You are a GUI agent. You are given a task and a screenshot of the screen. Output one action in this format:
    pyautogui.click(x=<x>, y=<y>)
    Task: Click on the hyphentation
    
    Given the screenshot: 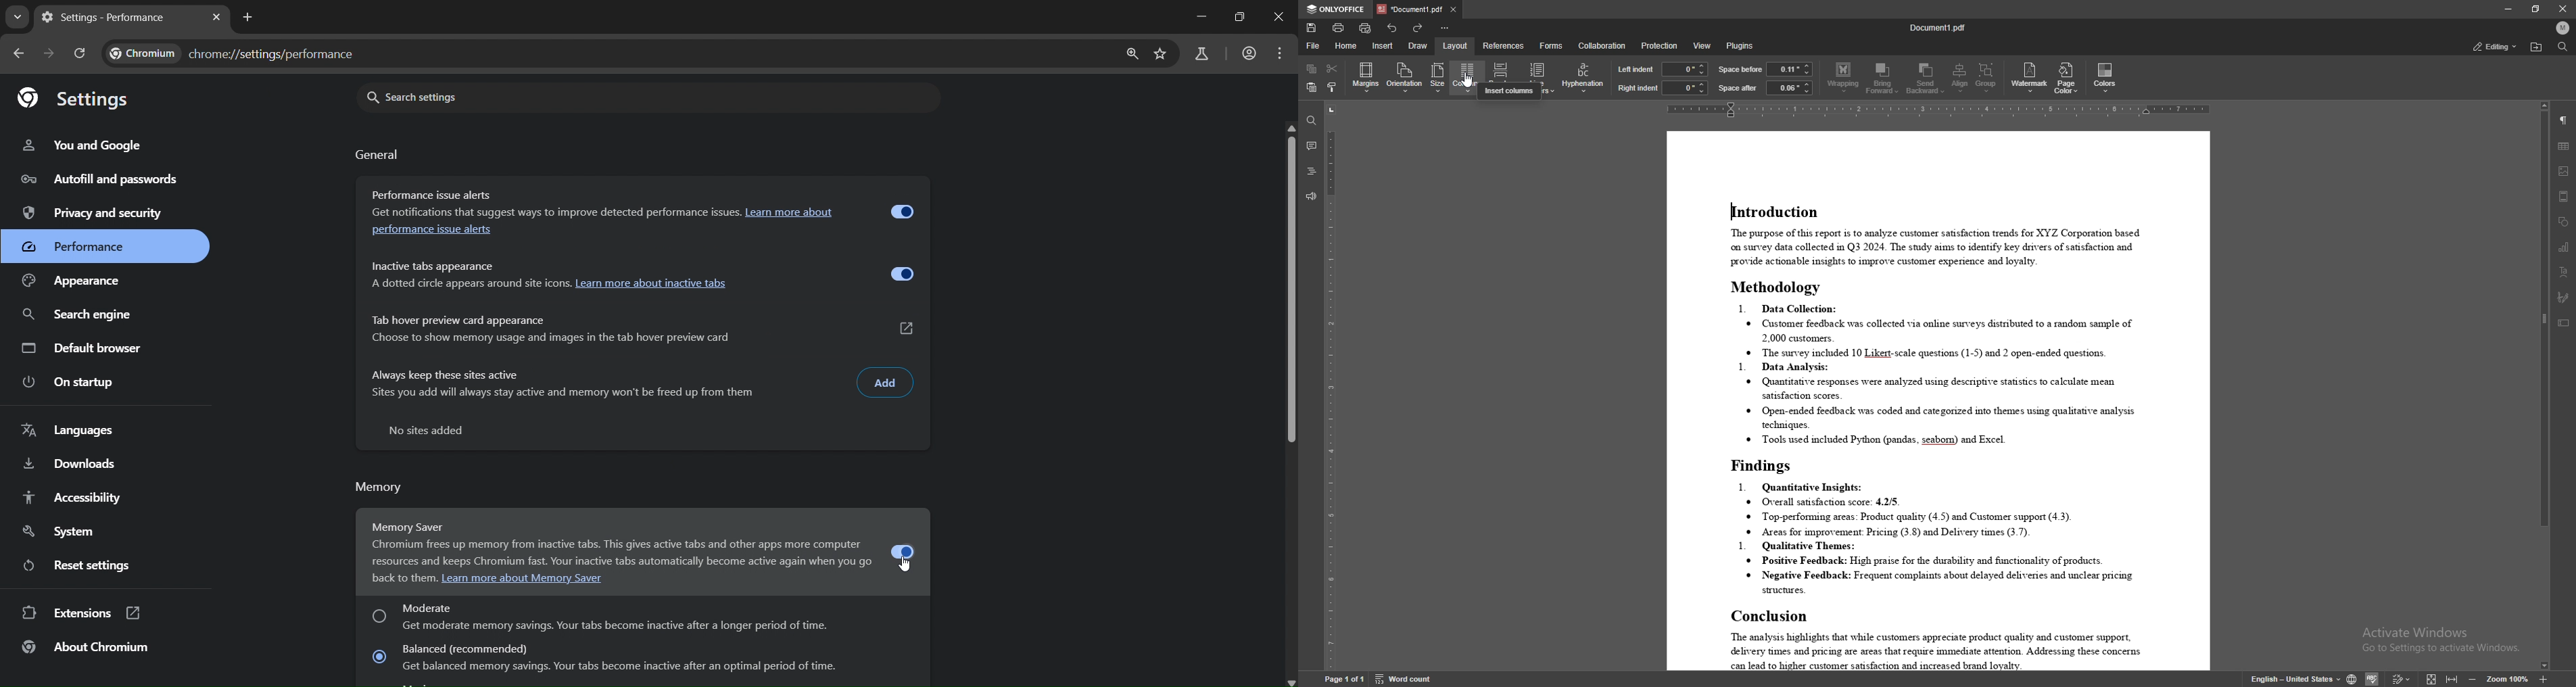 What is the action you would take?
    pyautogui.click(x=1584, y=77)
    